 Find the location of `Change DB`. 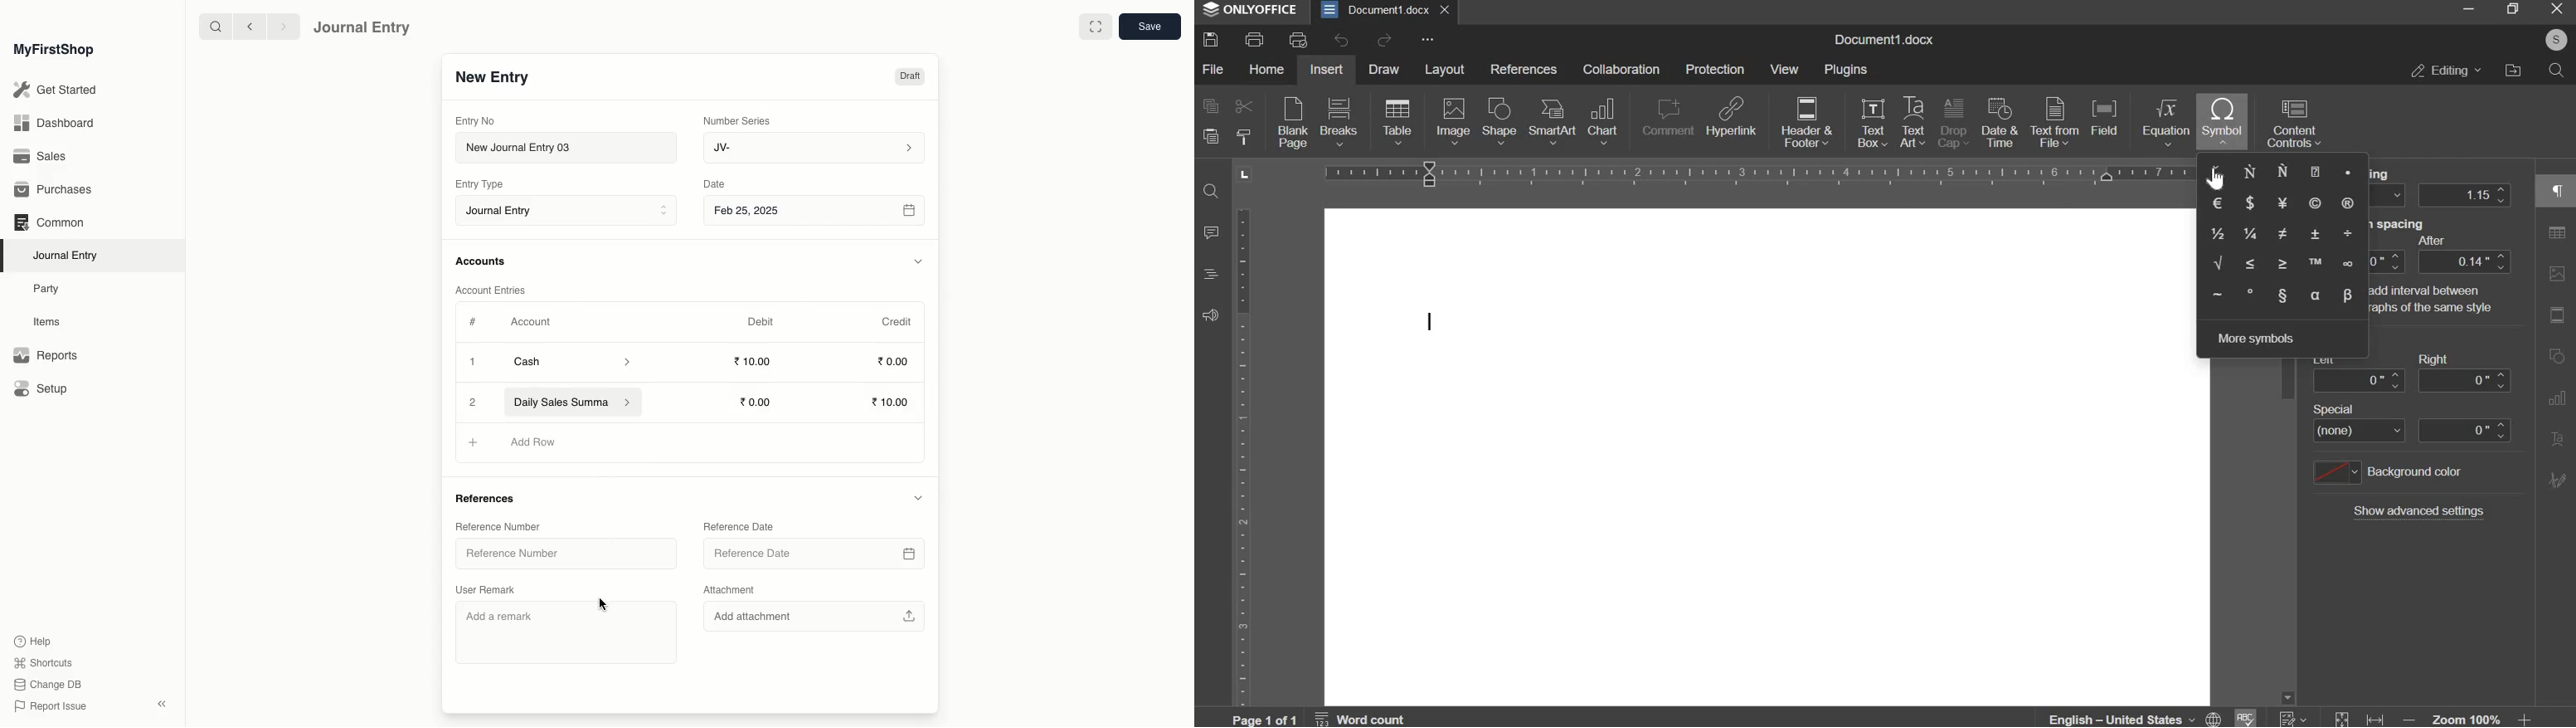

Change DB is located at coordinates (48, 686).